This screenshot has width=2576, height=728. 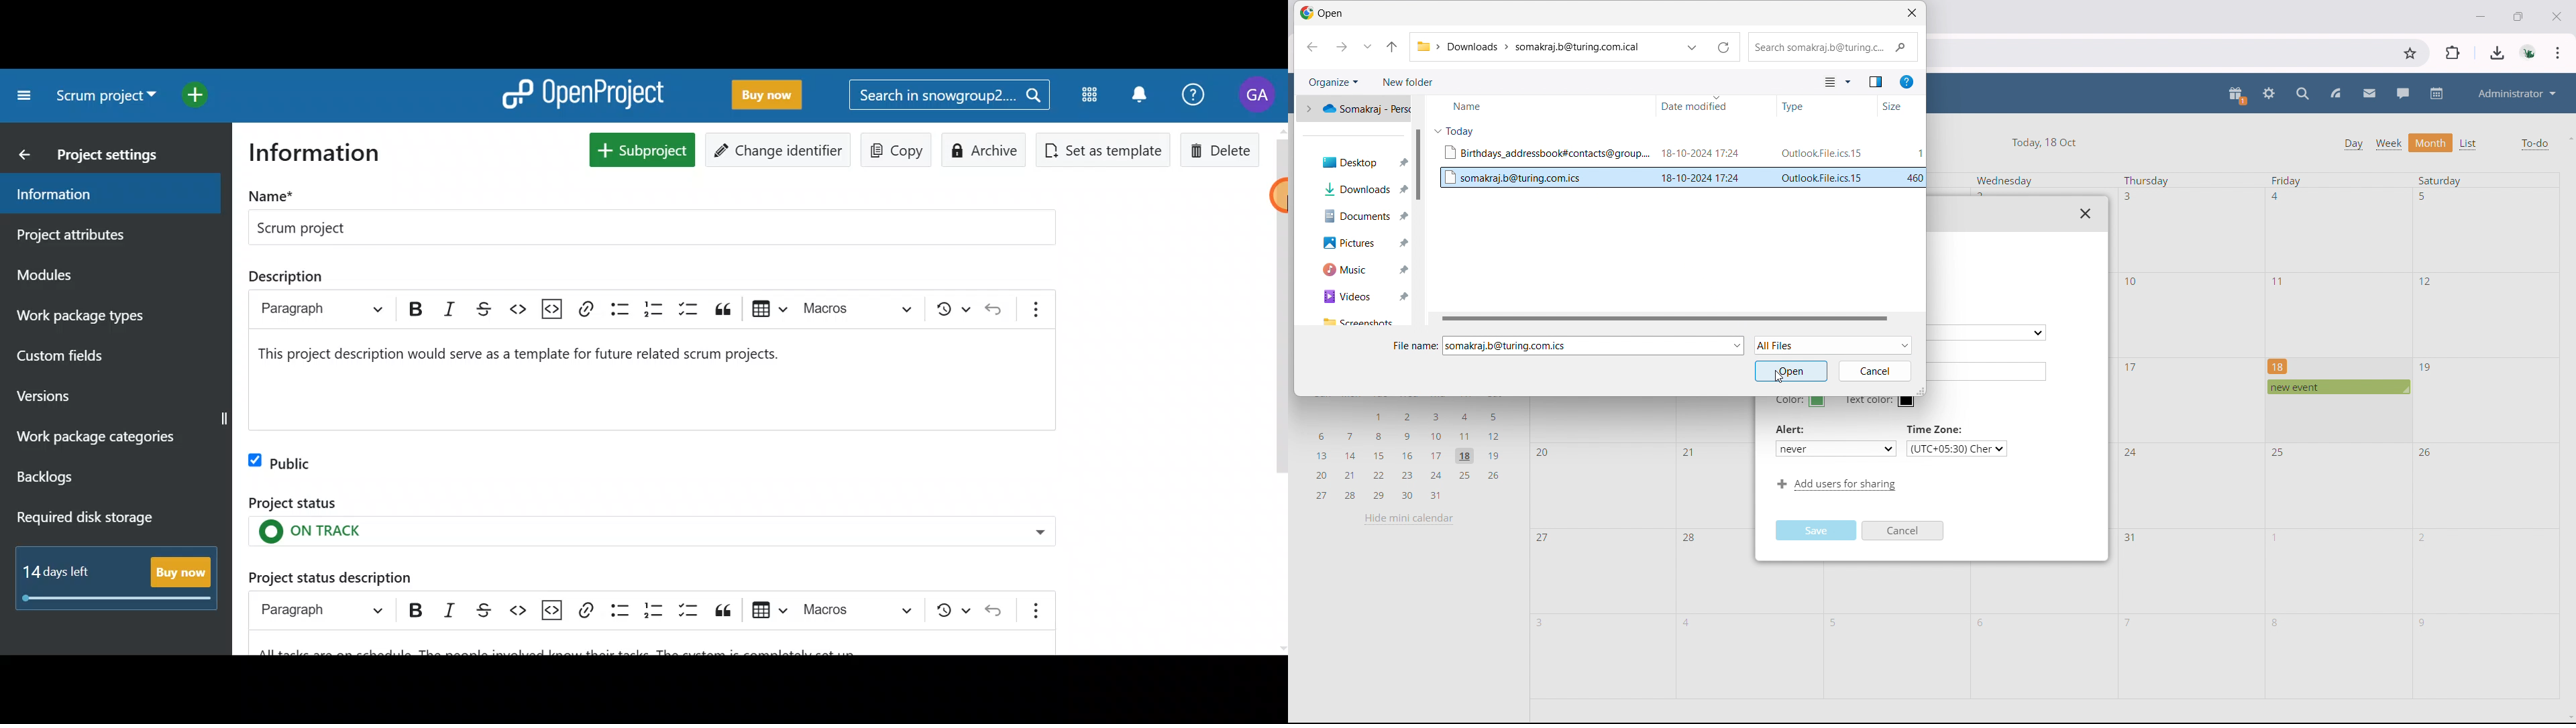 What do you see at coordinates (1106, 152) in the screenshot?
I see `Set as template` at bounding box center [1106, 152].